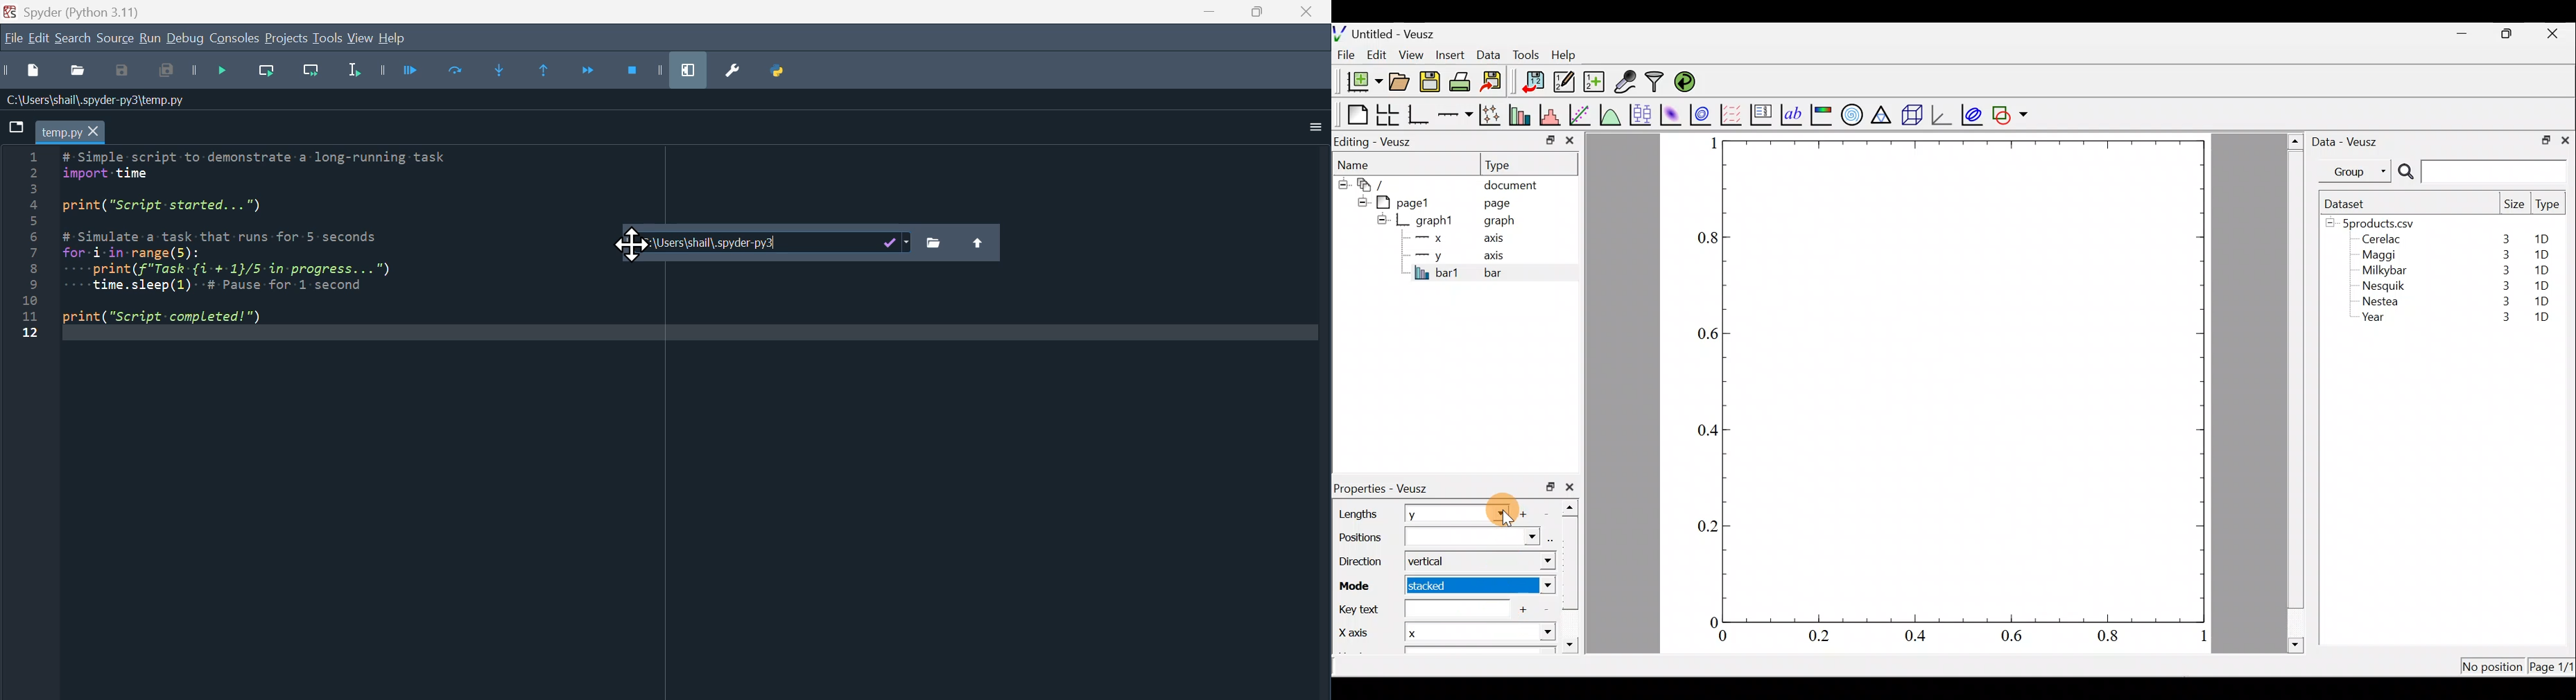 This screenshot has width=2576, height=700. Describe the element at coordinates (355, 76) in the screenshot. I see `Run selection` at that location.